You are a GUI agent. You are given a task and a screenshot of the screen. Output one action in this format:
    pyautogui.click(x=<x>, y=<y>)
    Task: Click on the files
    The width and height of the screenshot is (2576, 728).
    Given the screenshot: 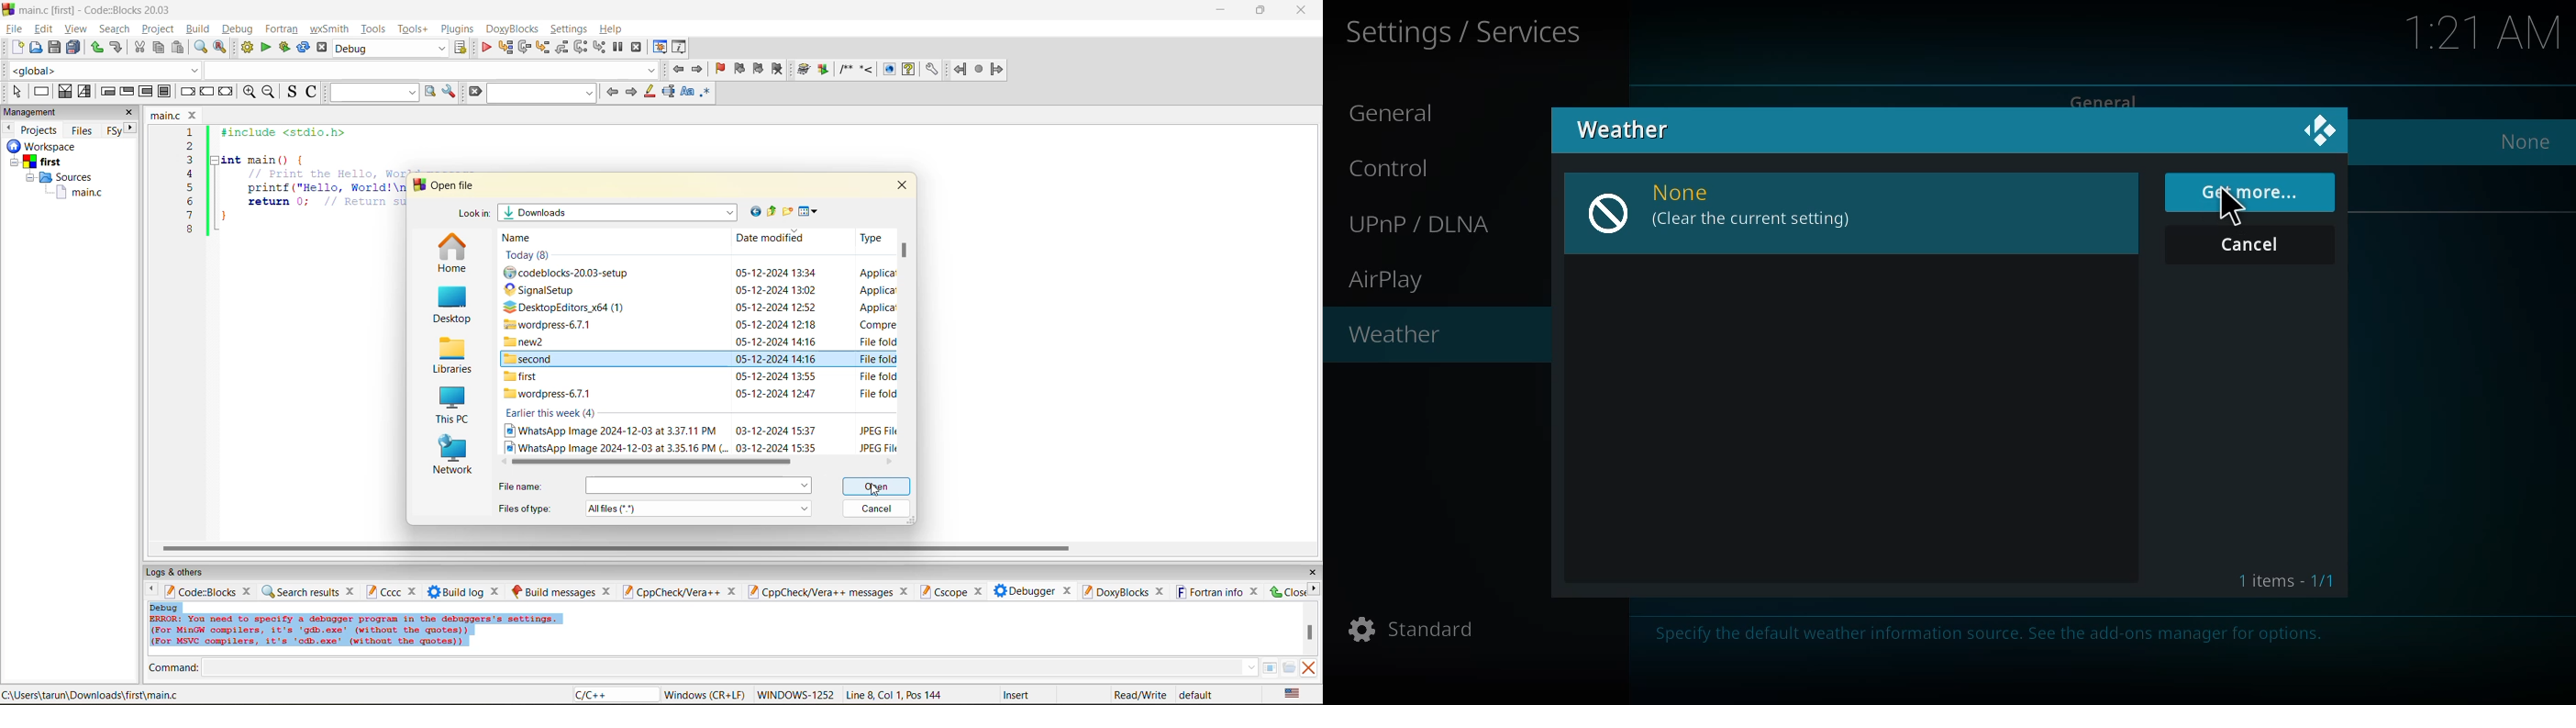 What is the action you would take?
    pyautogui.click(x=82, y=130)
    